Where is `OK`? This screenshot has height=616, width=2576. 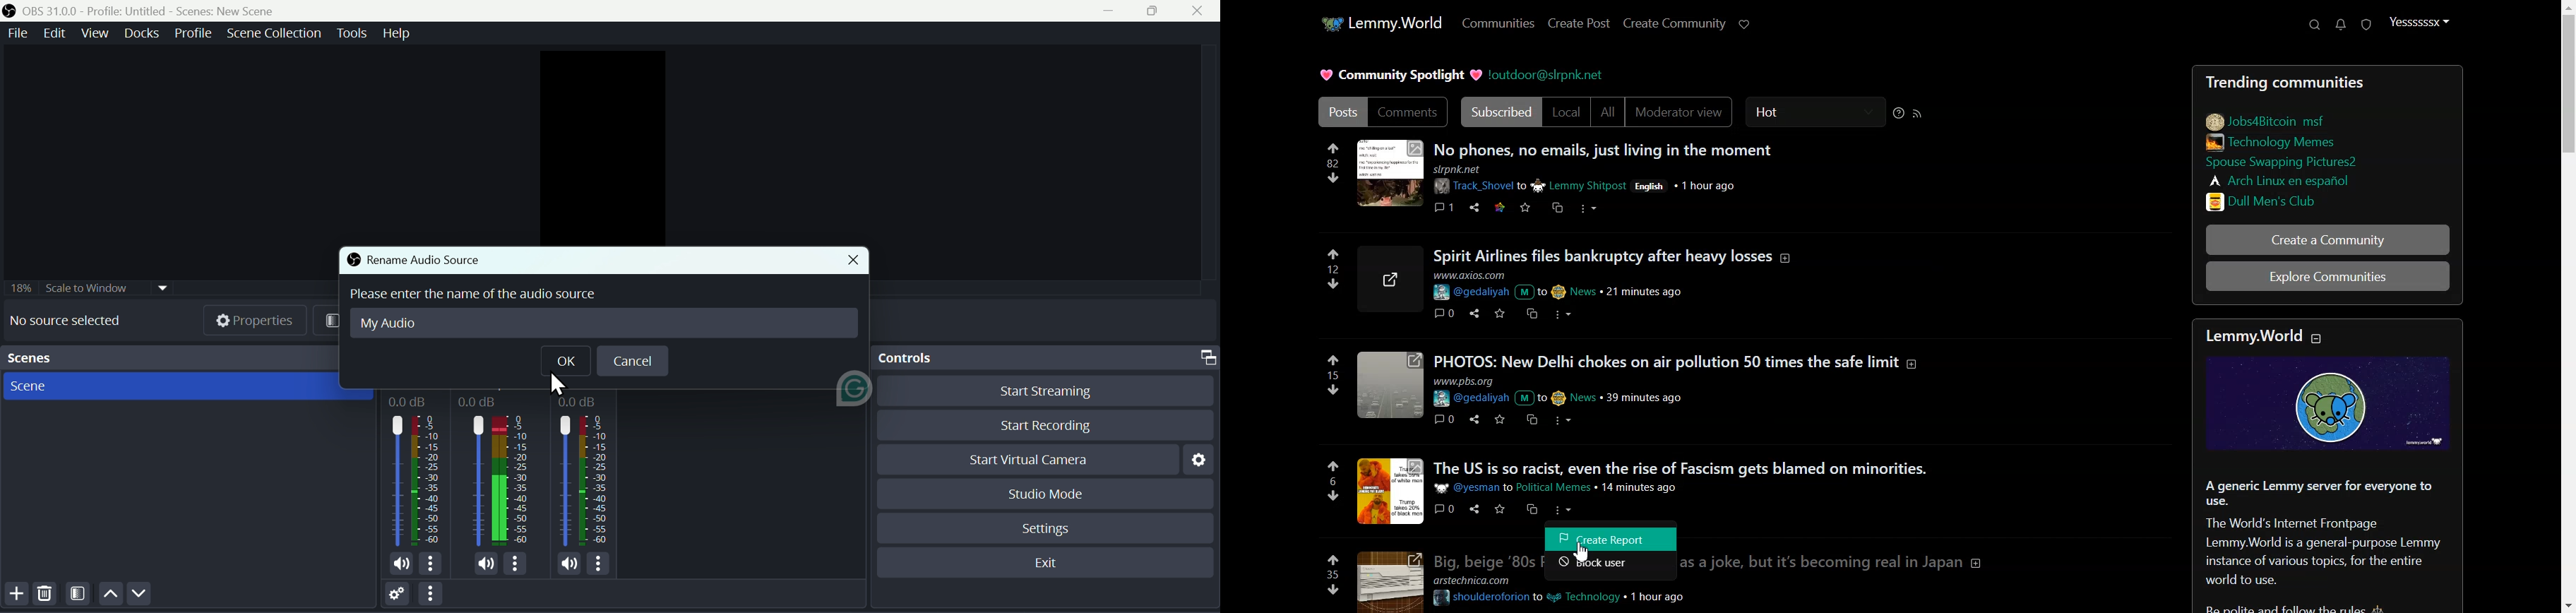
OK is located at coordinates (564, 360).